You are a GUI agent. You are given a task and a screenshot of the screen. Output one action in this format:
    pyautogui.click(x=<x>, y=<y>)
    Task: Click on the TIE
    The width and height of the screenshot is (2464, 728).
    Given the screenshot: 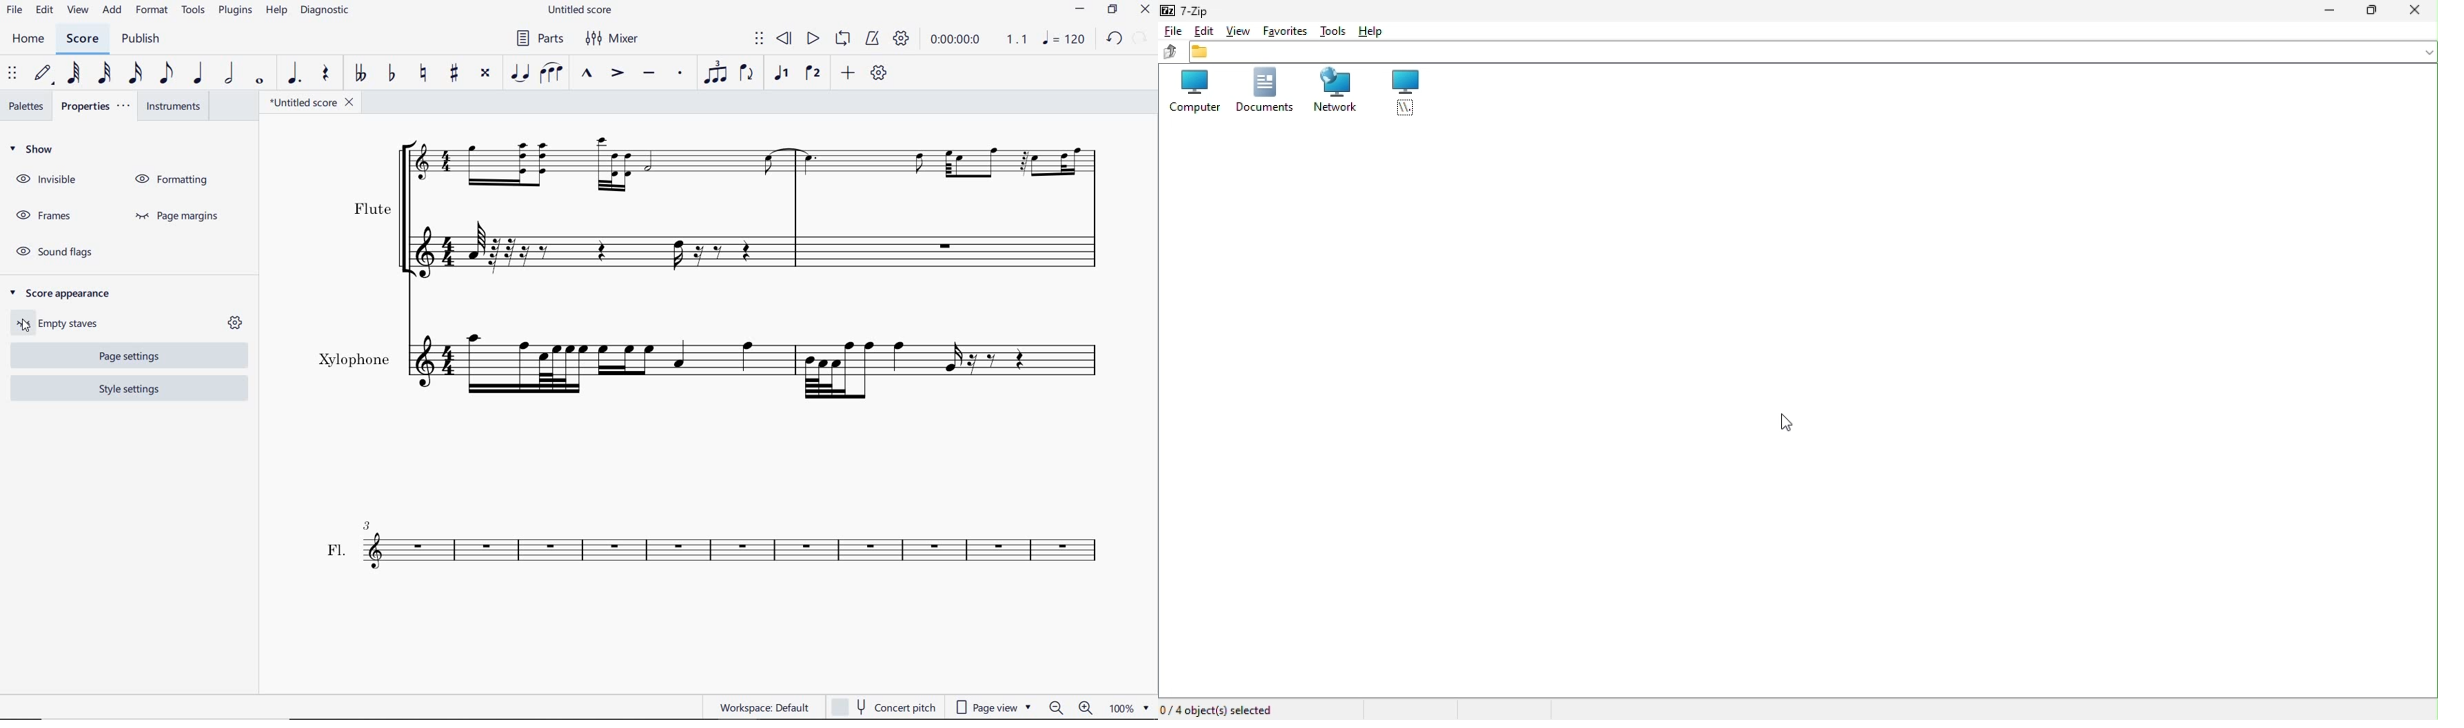 What is the action you would take?
    pyautogui.click(x=521, y=73)
    